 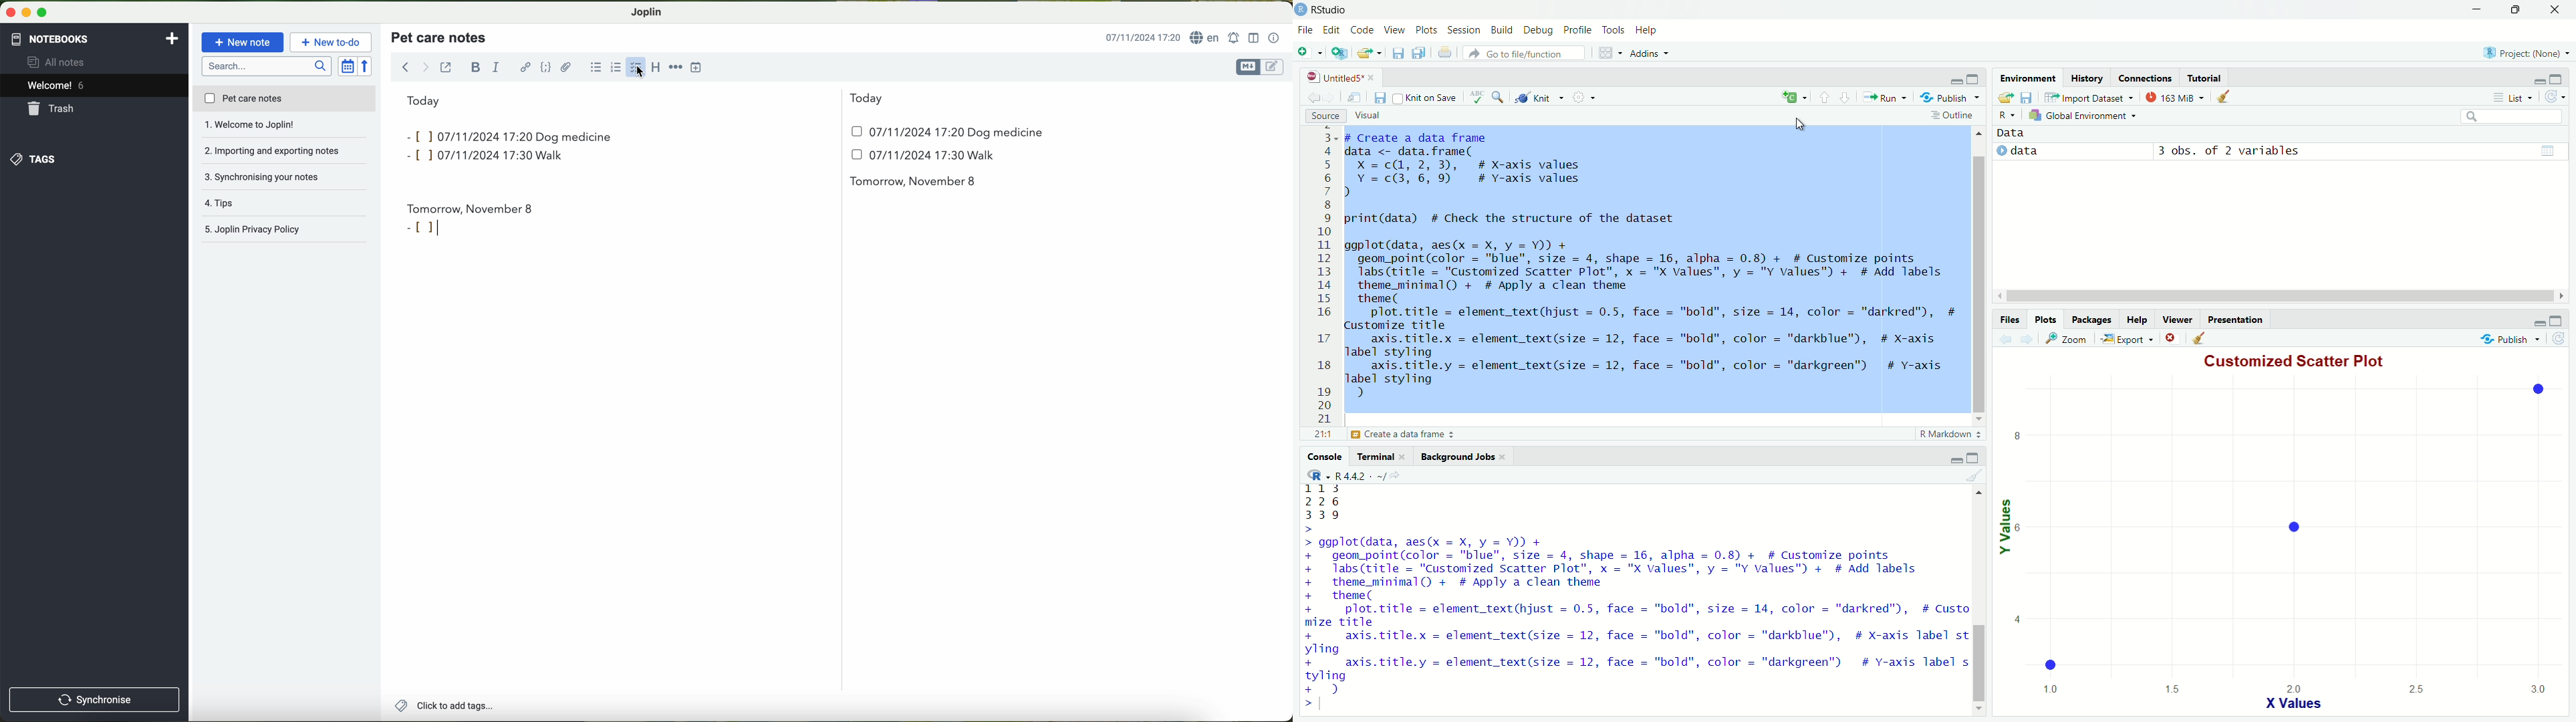 I want to click on Pacakges, so click(x=2091, y=321).